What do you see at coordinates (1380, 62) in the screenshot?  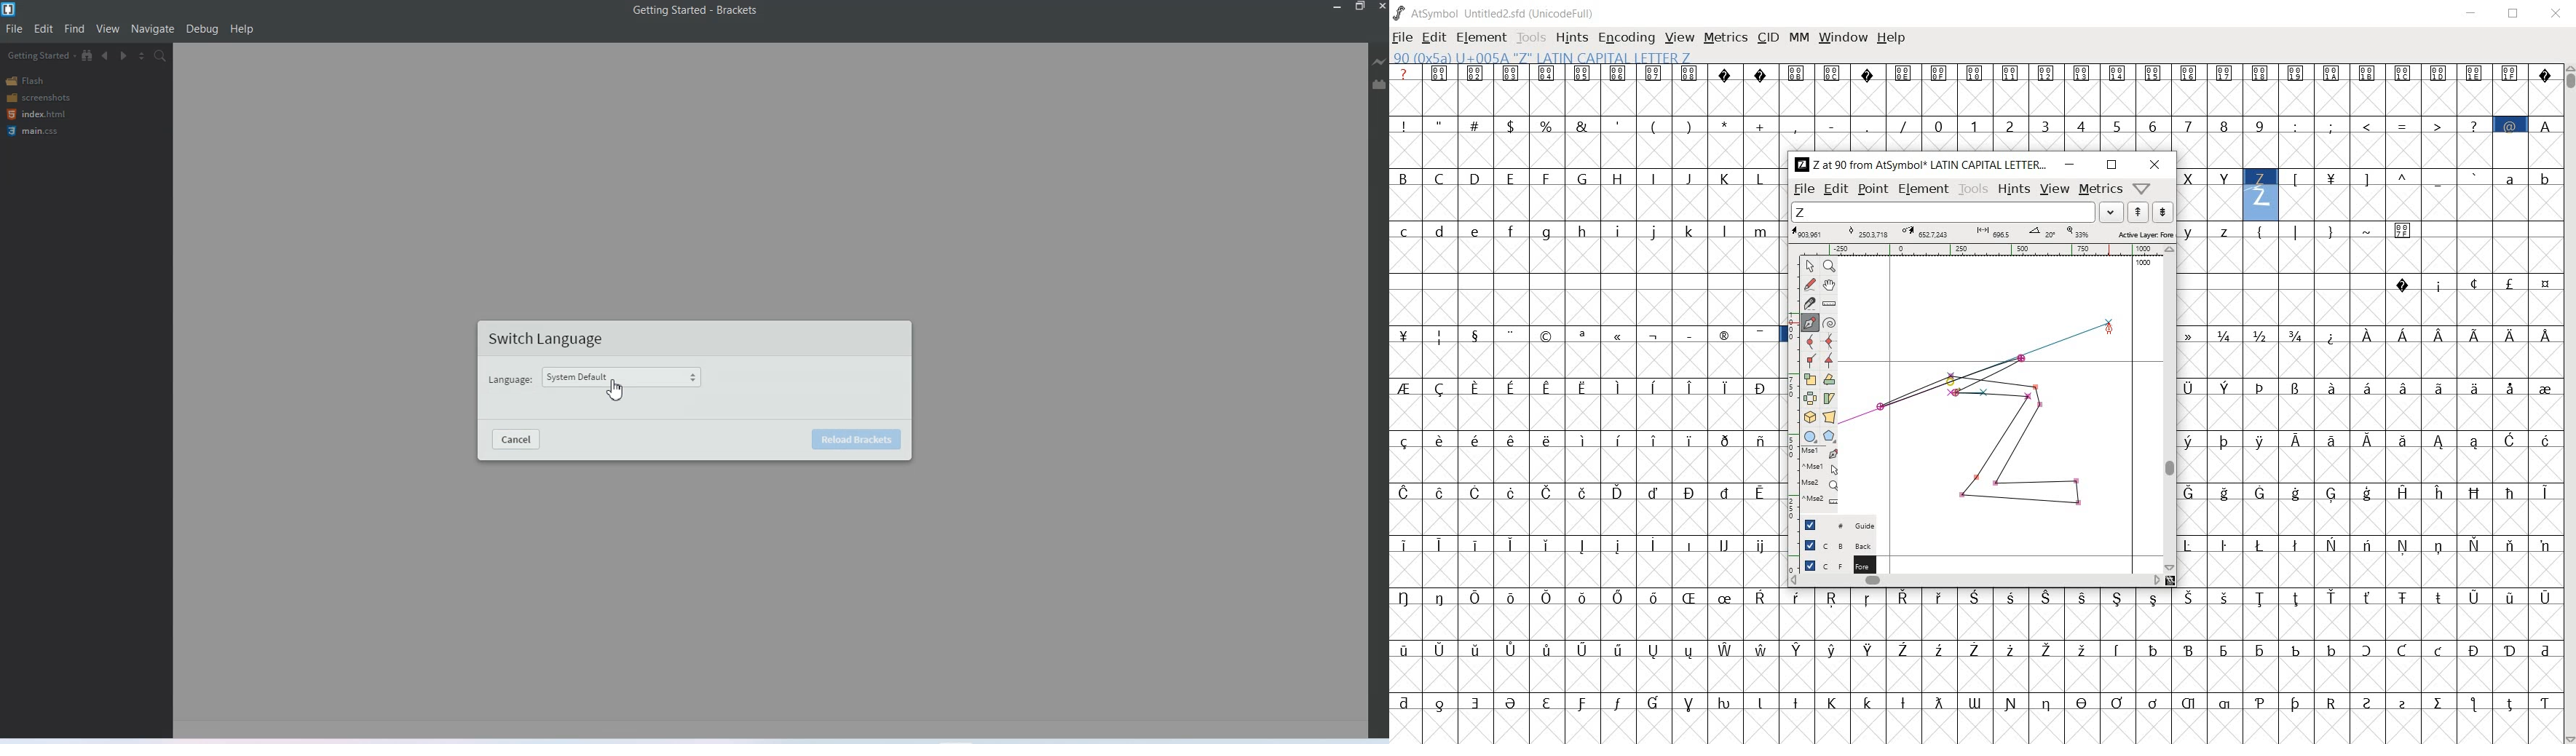 I see `Live preview` at bounding box center [1380, 62].